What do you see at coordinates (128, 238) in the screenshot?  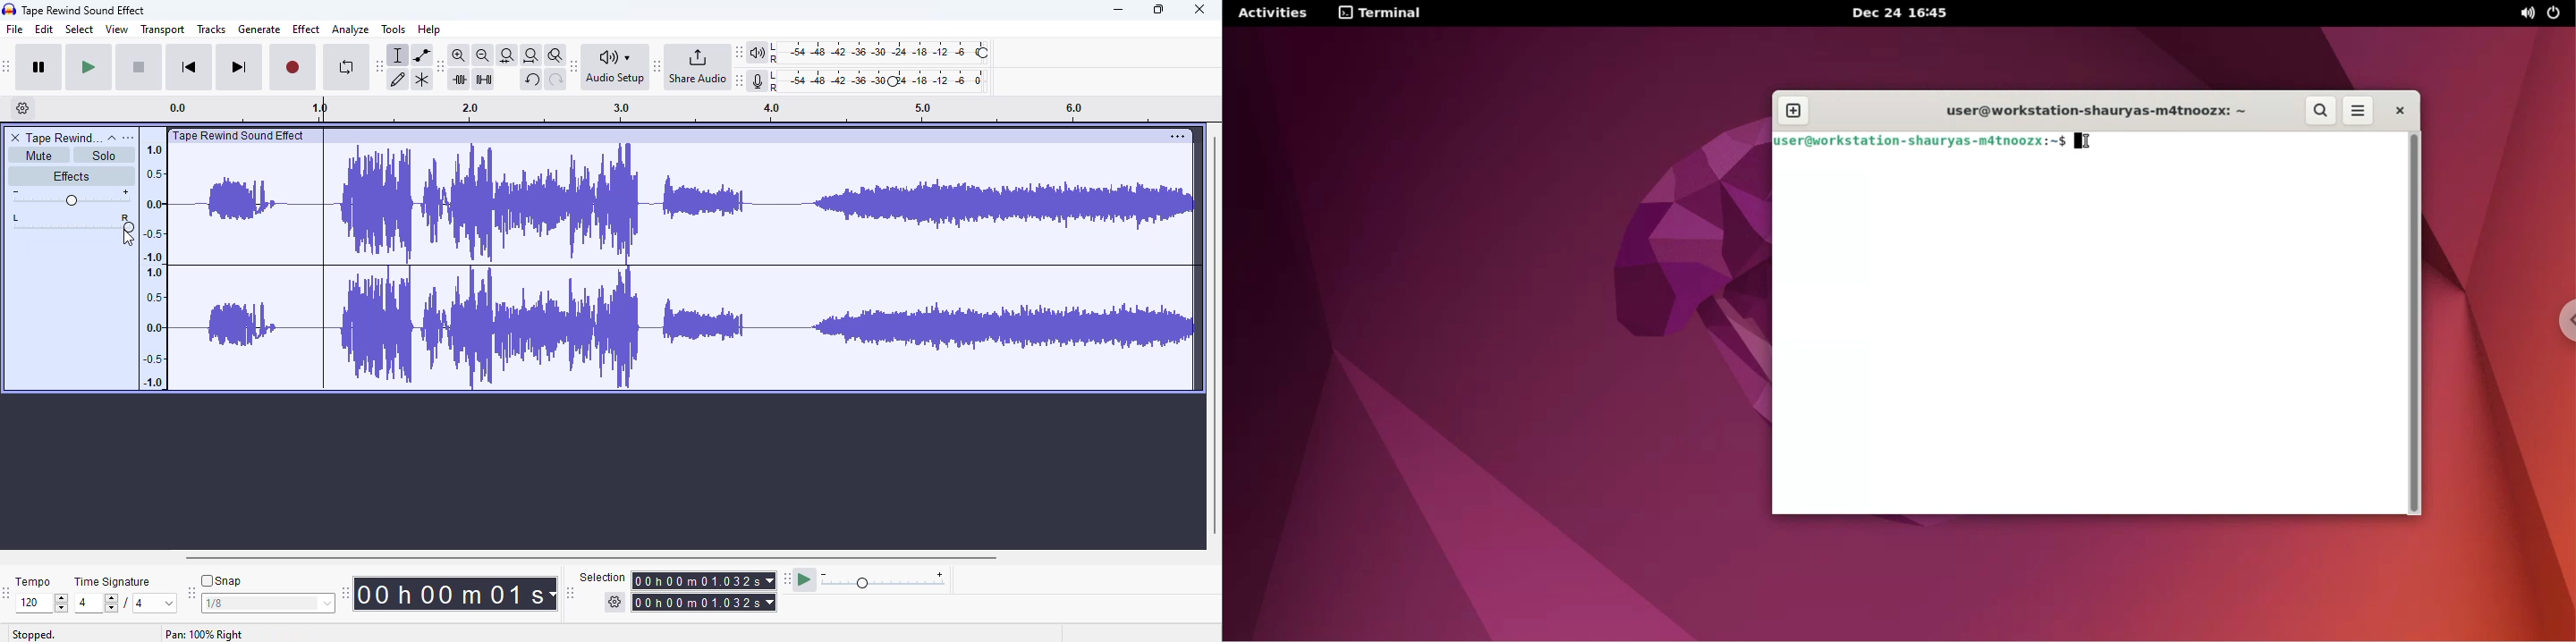 I see `cursor` at bounding box center [128, 238].